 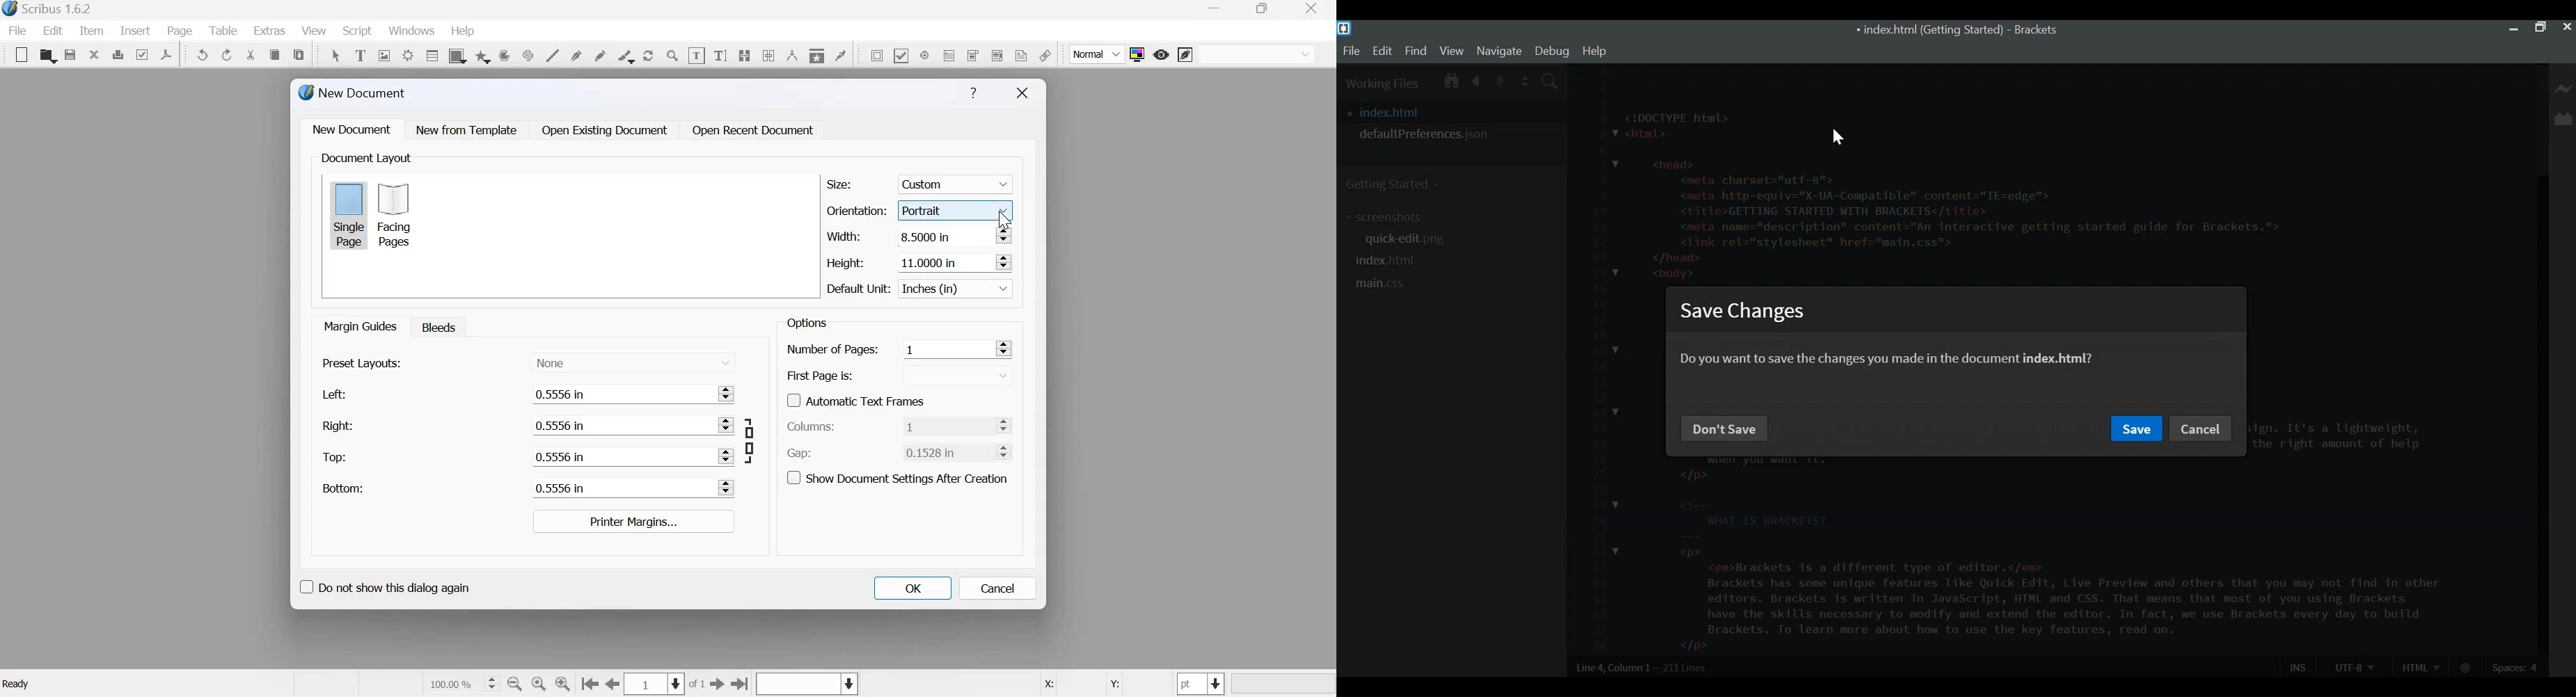 I want to click on Increase and Decrease, so click(x=1007, y=451).